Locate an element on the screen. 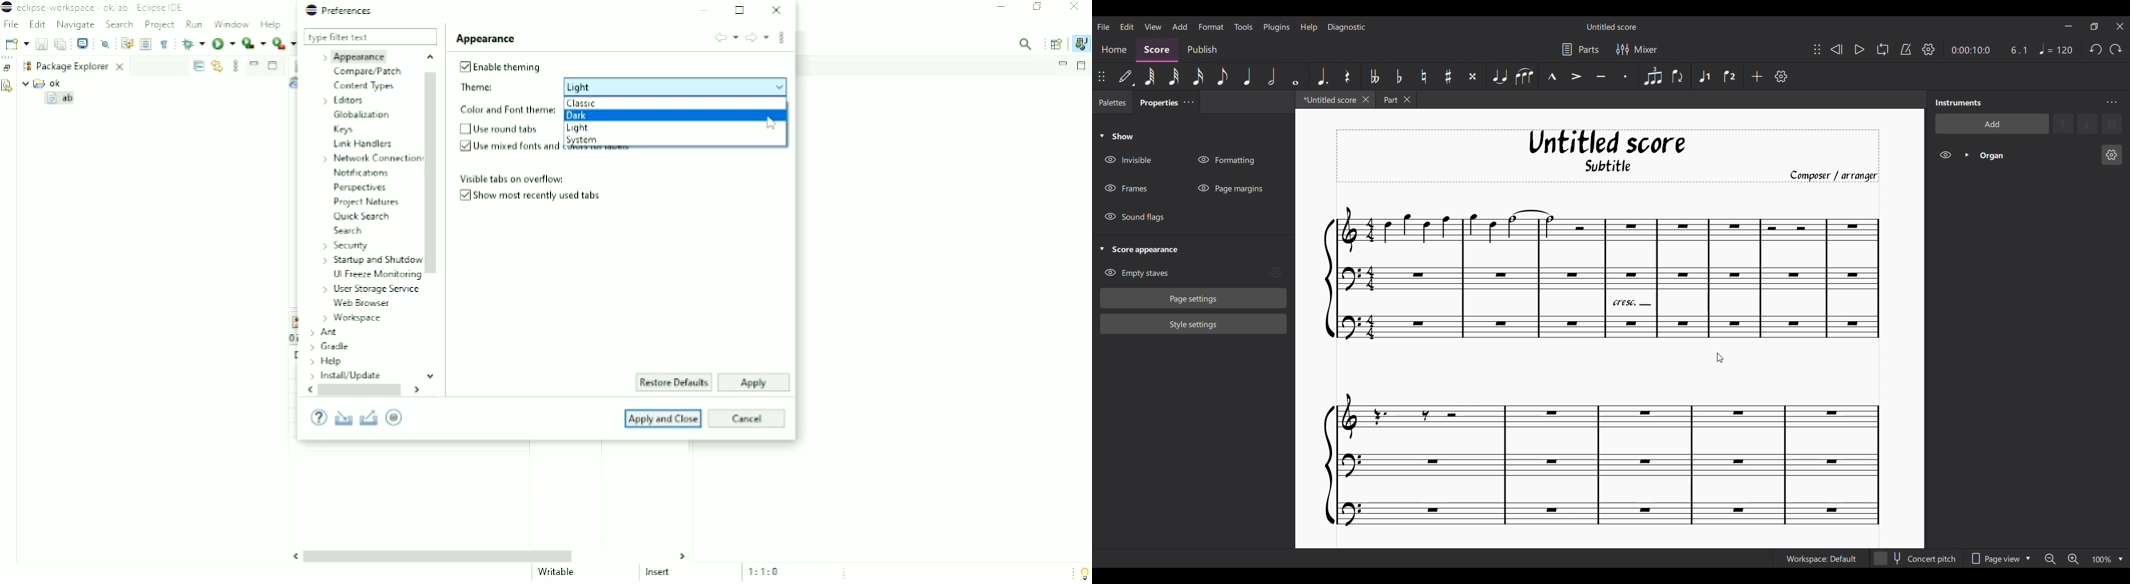 Image resolution: width=2156 pixels, height=588 pixels. Toggle double sharp is located at coordinates (1472, 76).